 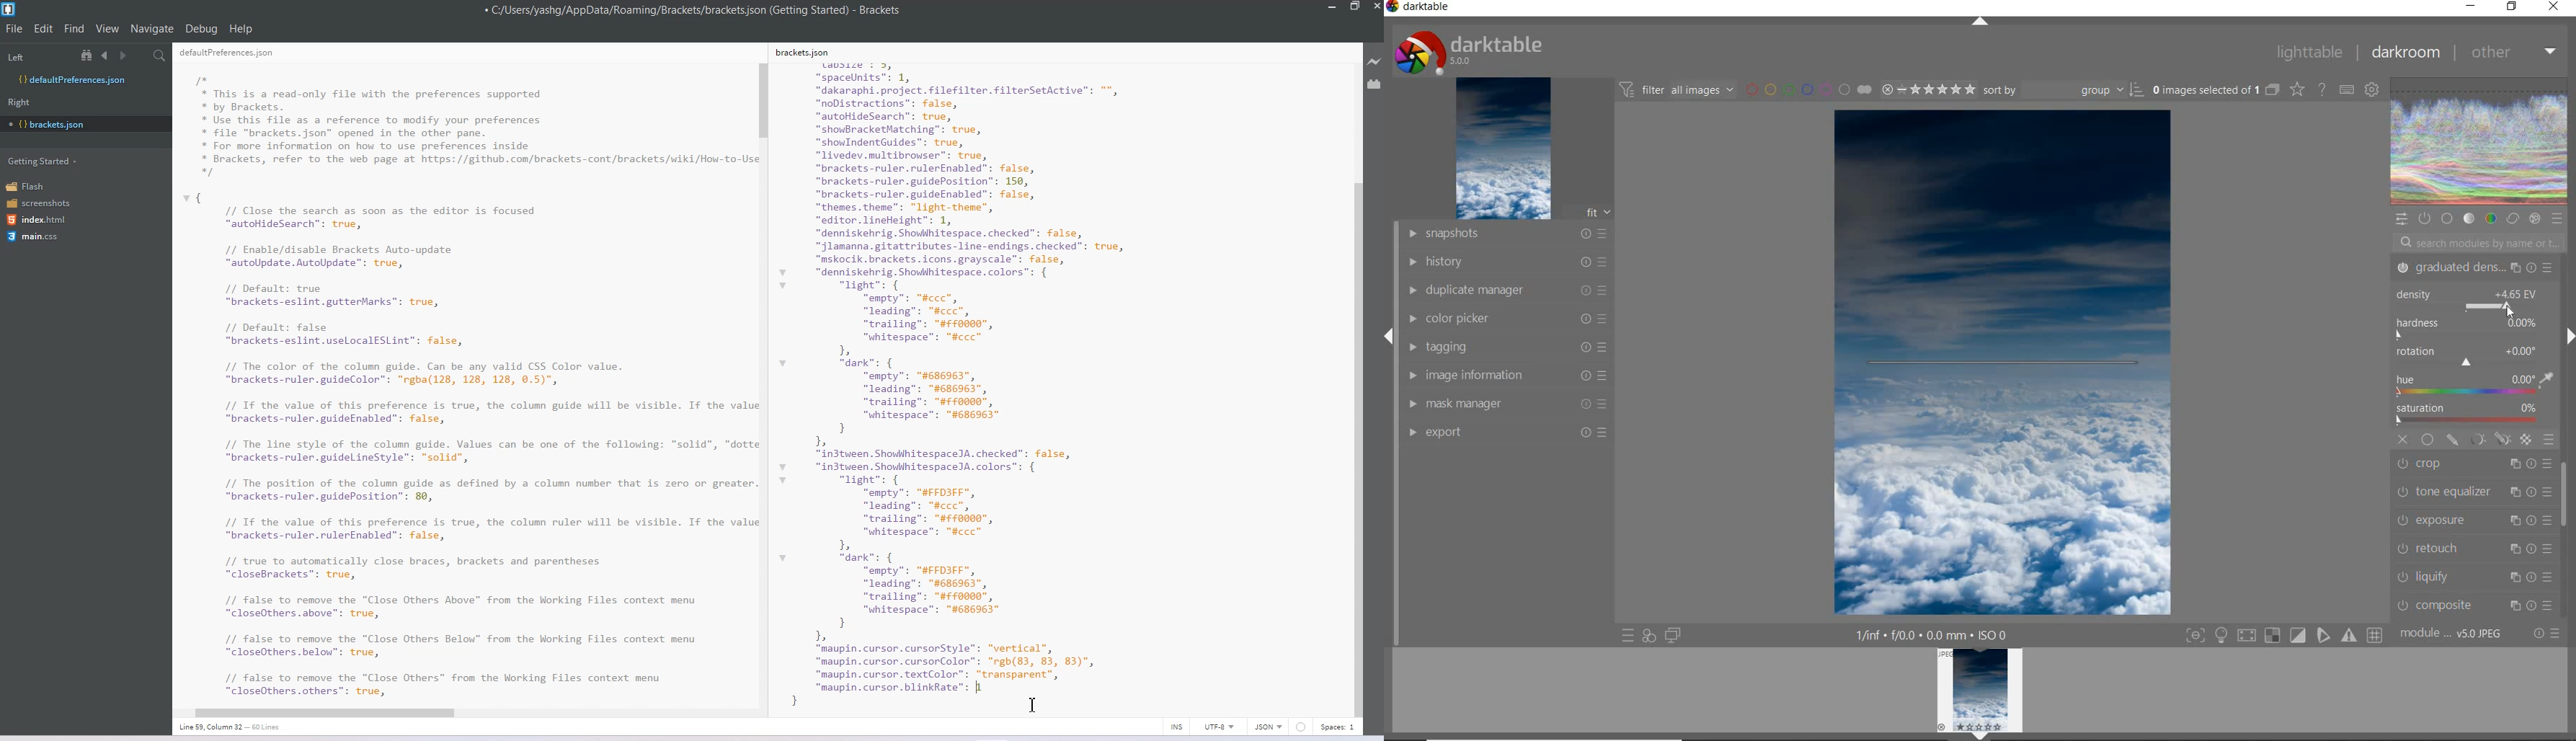 I want to click on tone equalizer, so click(x=2472, y=493).